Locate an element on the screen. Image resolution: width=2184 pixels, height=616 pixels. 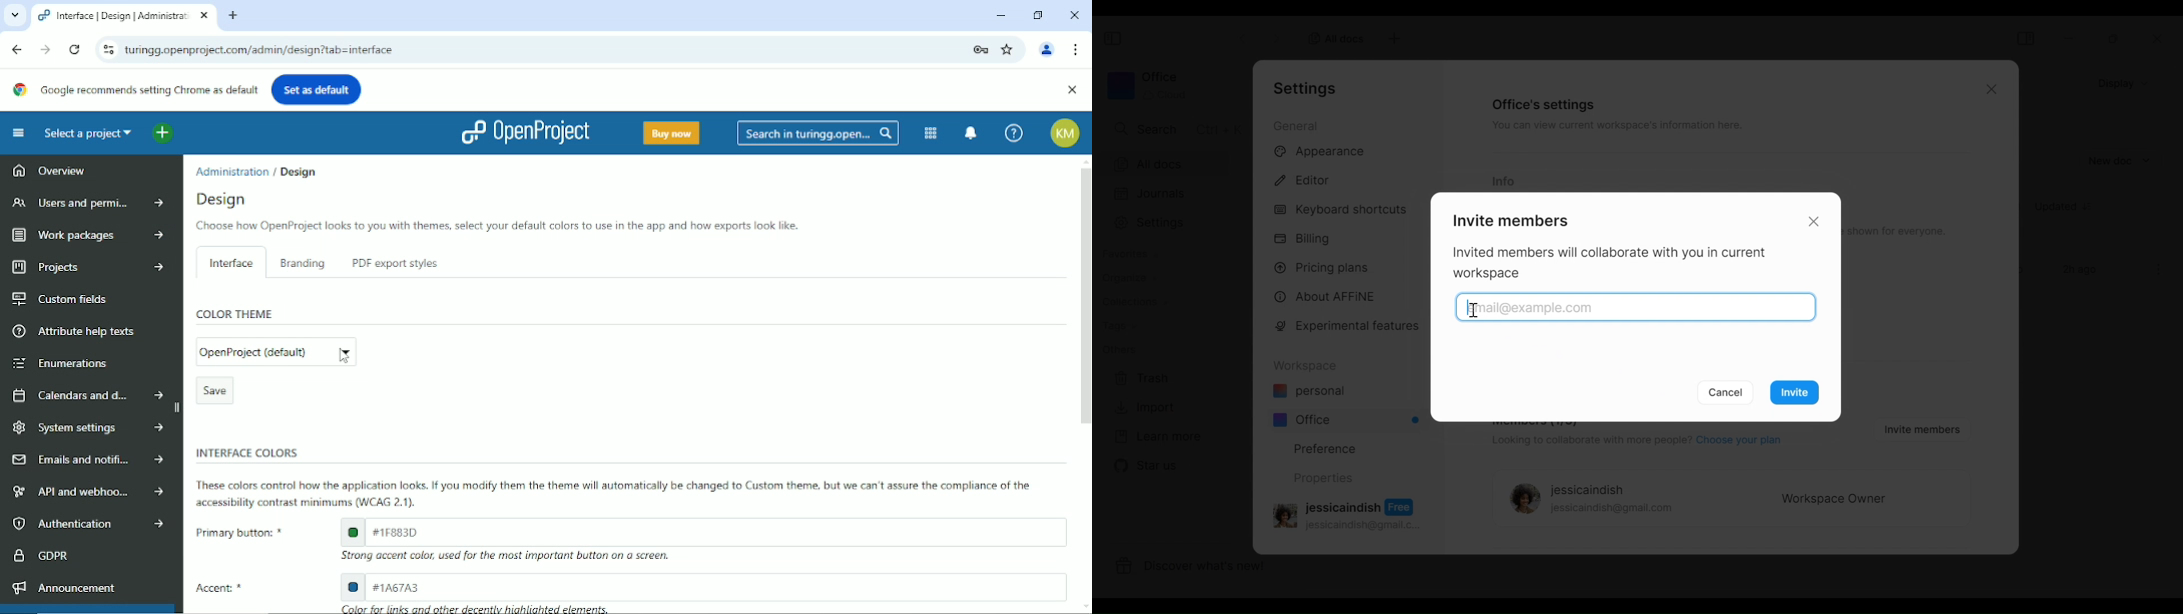
hide sidebar is located at coordinates (179, 408).